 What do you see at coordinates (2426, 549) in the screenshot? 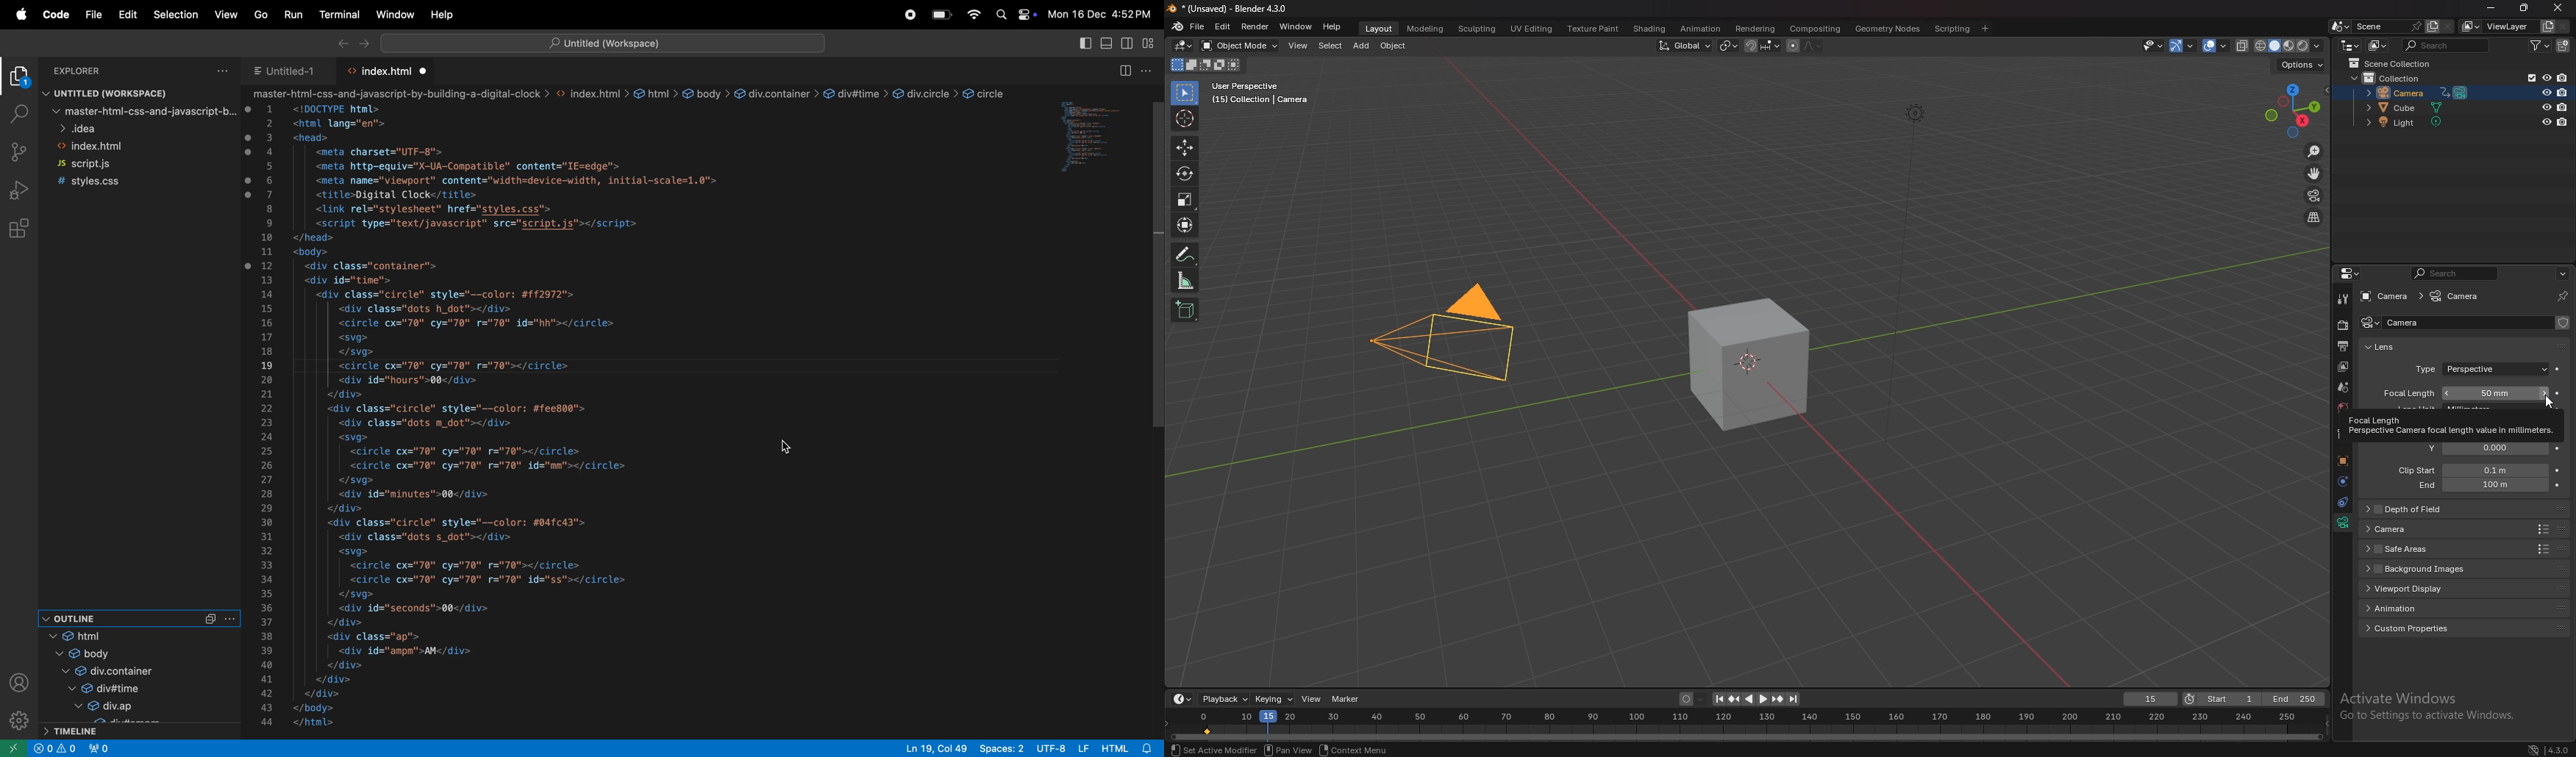
I see `safe areas` at bounding box center [2426, 549].